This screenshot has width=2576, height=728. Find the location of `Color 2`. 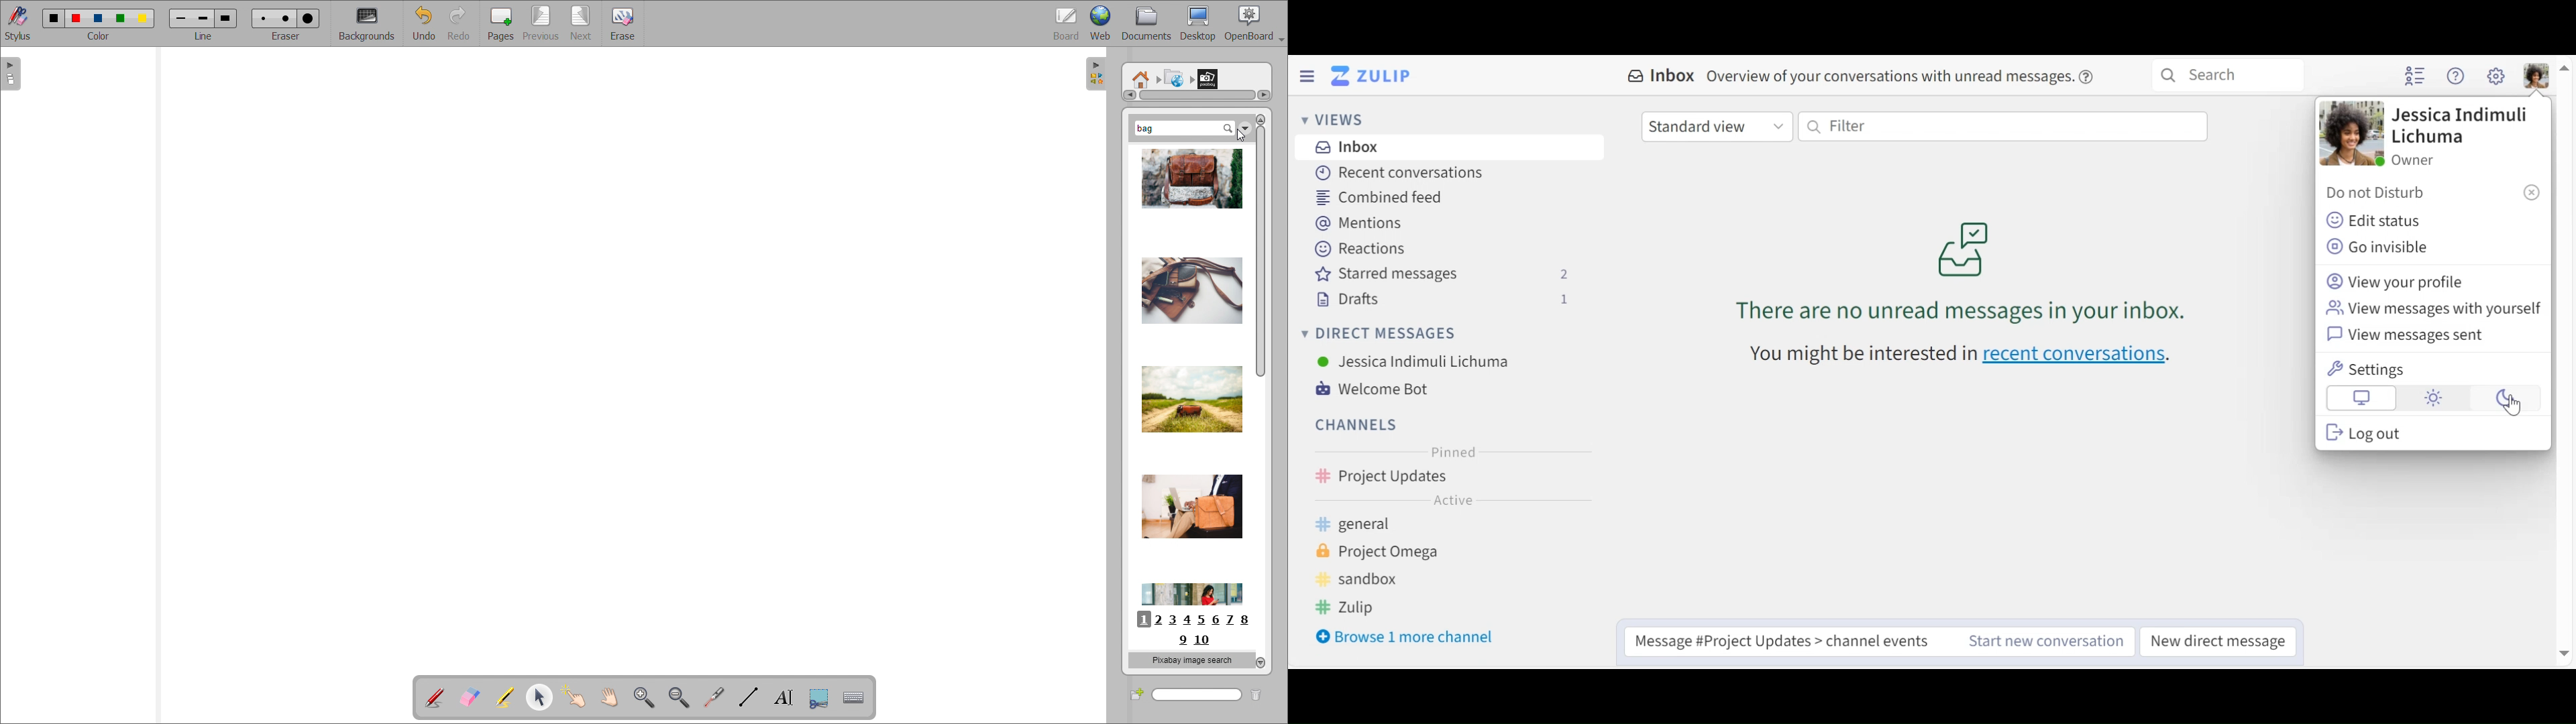

Color 2 is located at coordinates (76, 17).